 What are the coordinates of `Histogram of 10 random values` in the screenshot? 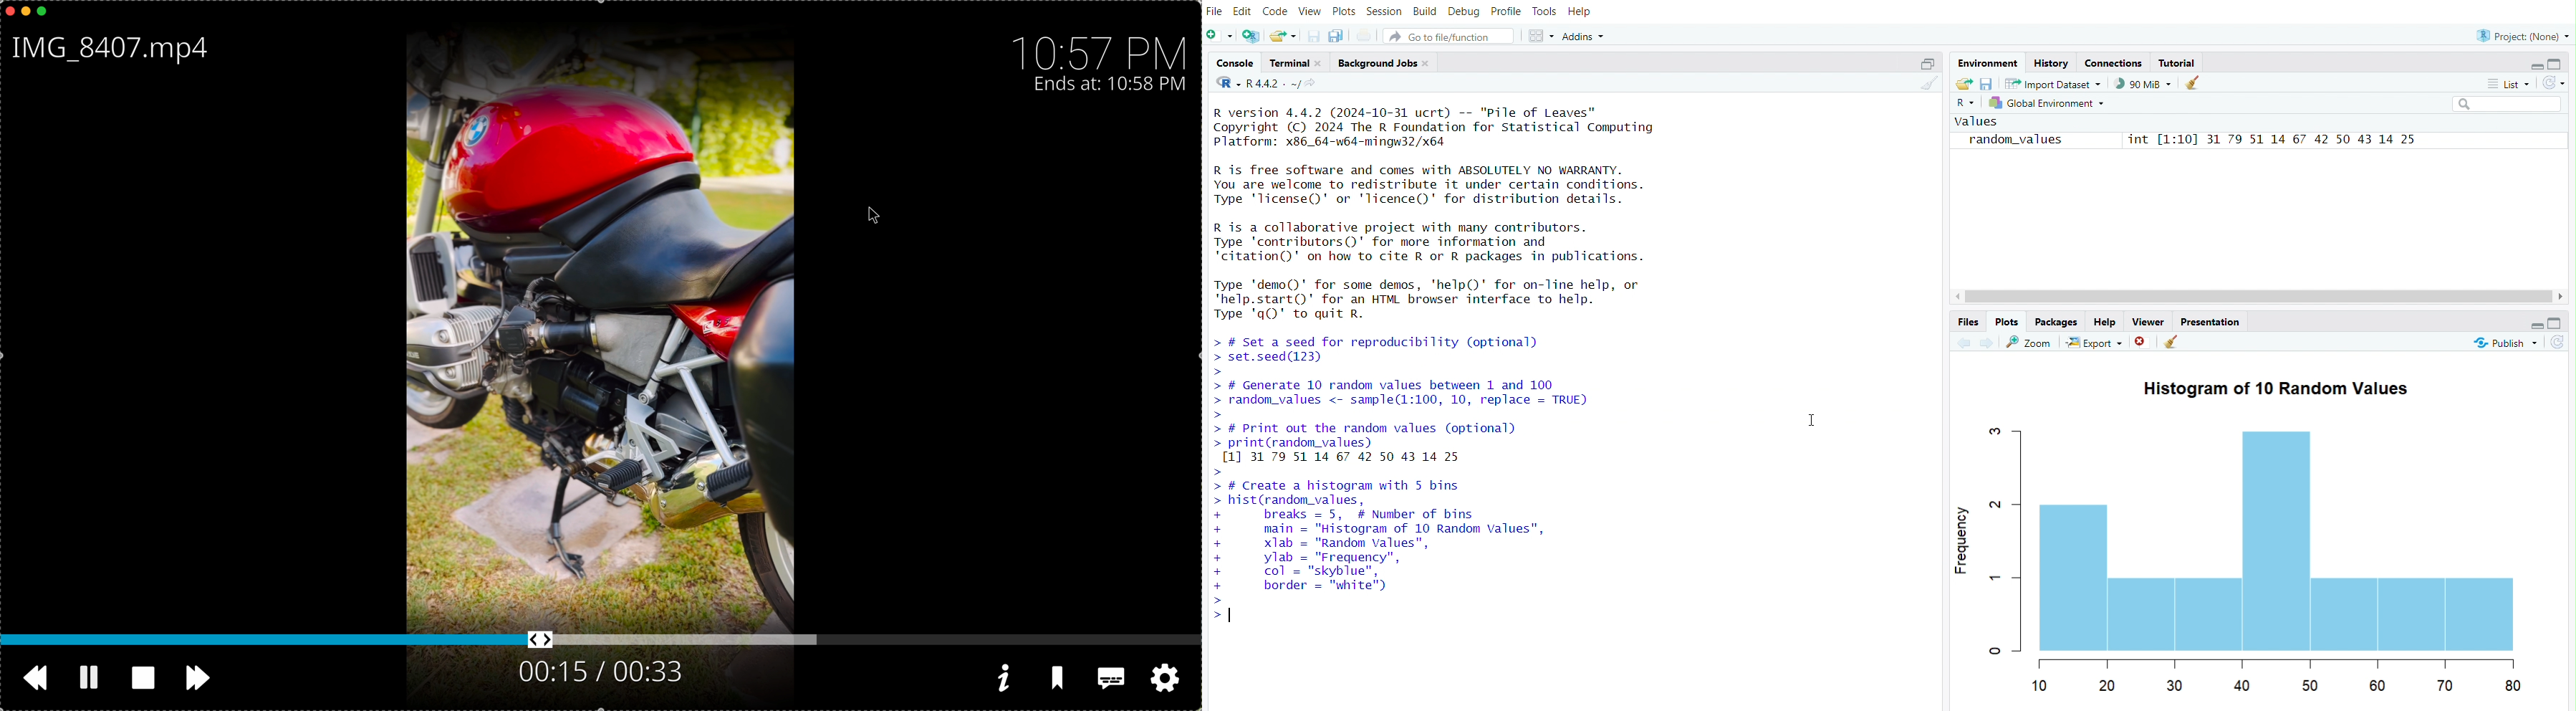 It's located at (2282, 388).